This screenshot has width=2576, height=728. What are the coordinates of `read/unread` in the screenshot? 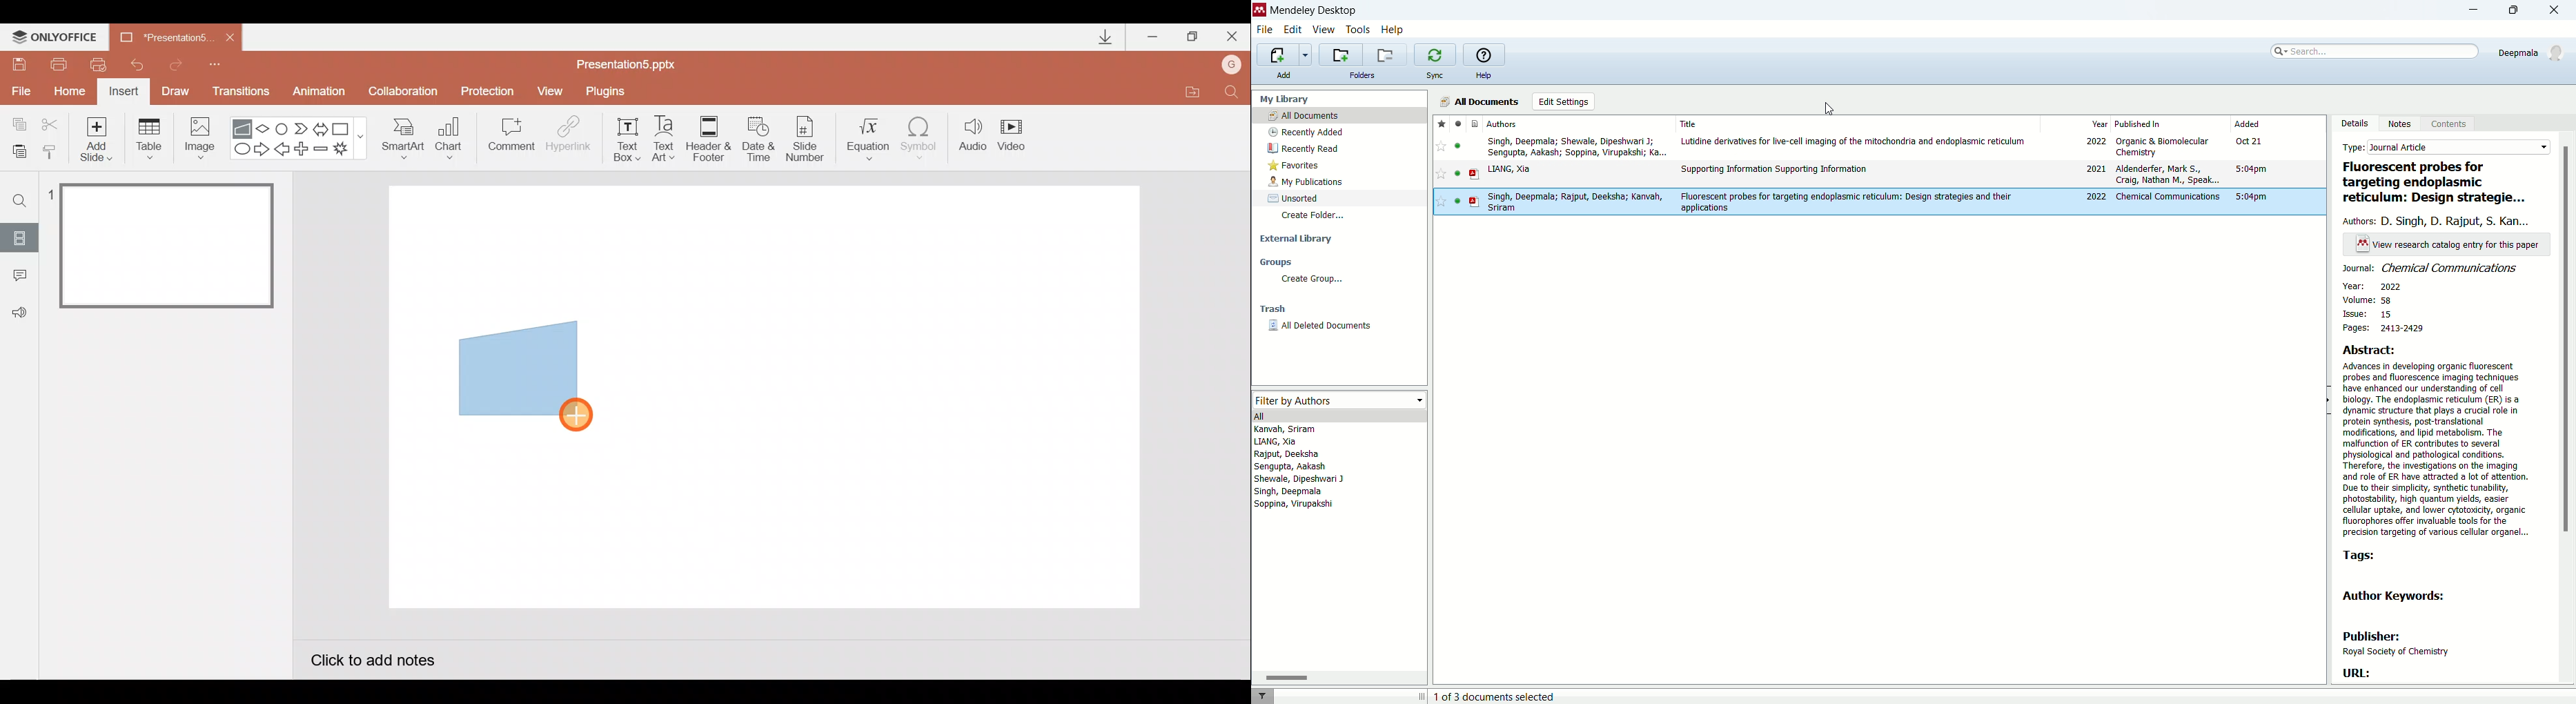 It's located at (1457, 175).